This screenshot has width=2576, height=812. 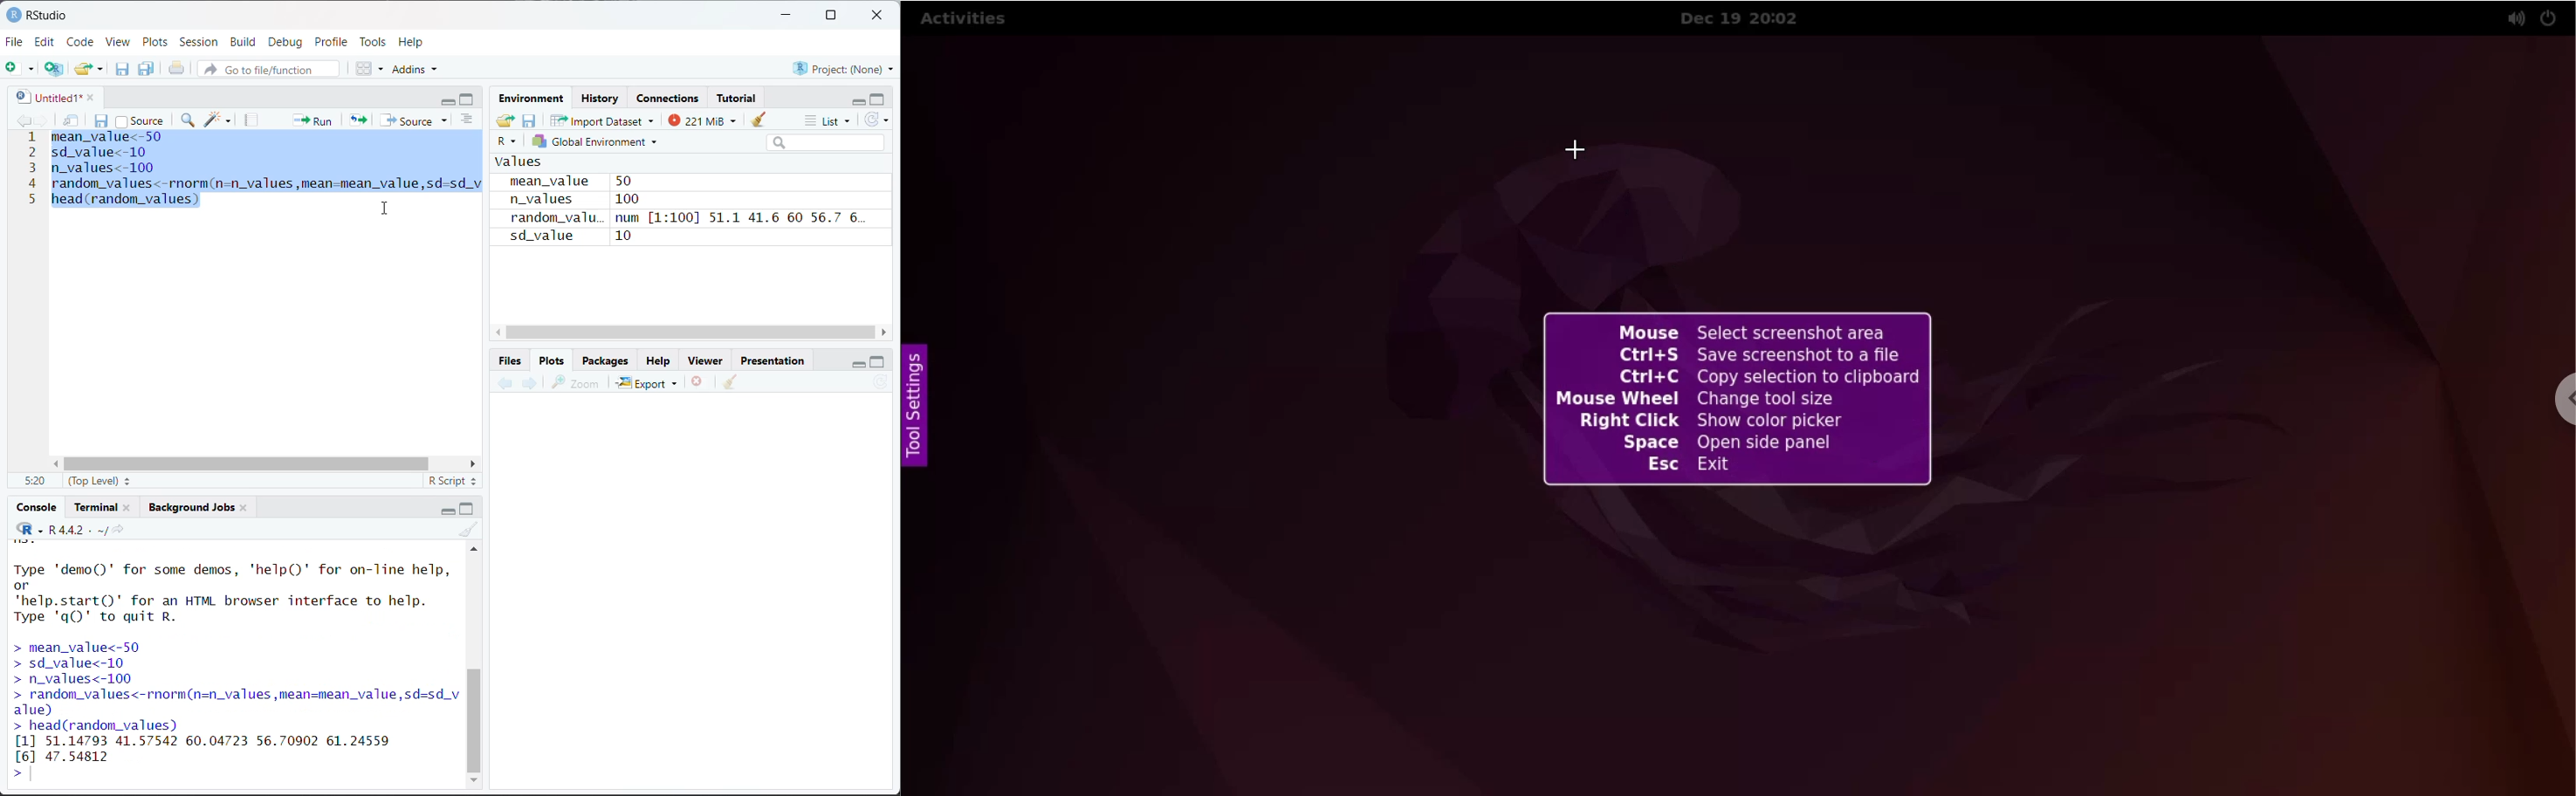 What do you see at coordinates (472, 464) in the screenshot?
I see `move right` at bounding box center [472, 464].